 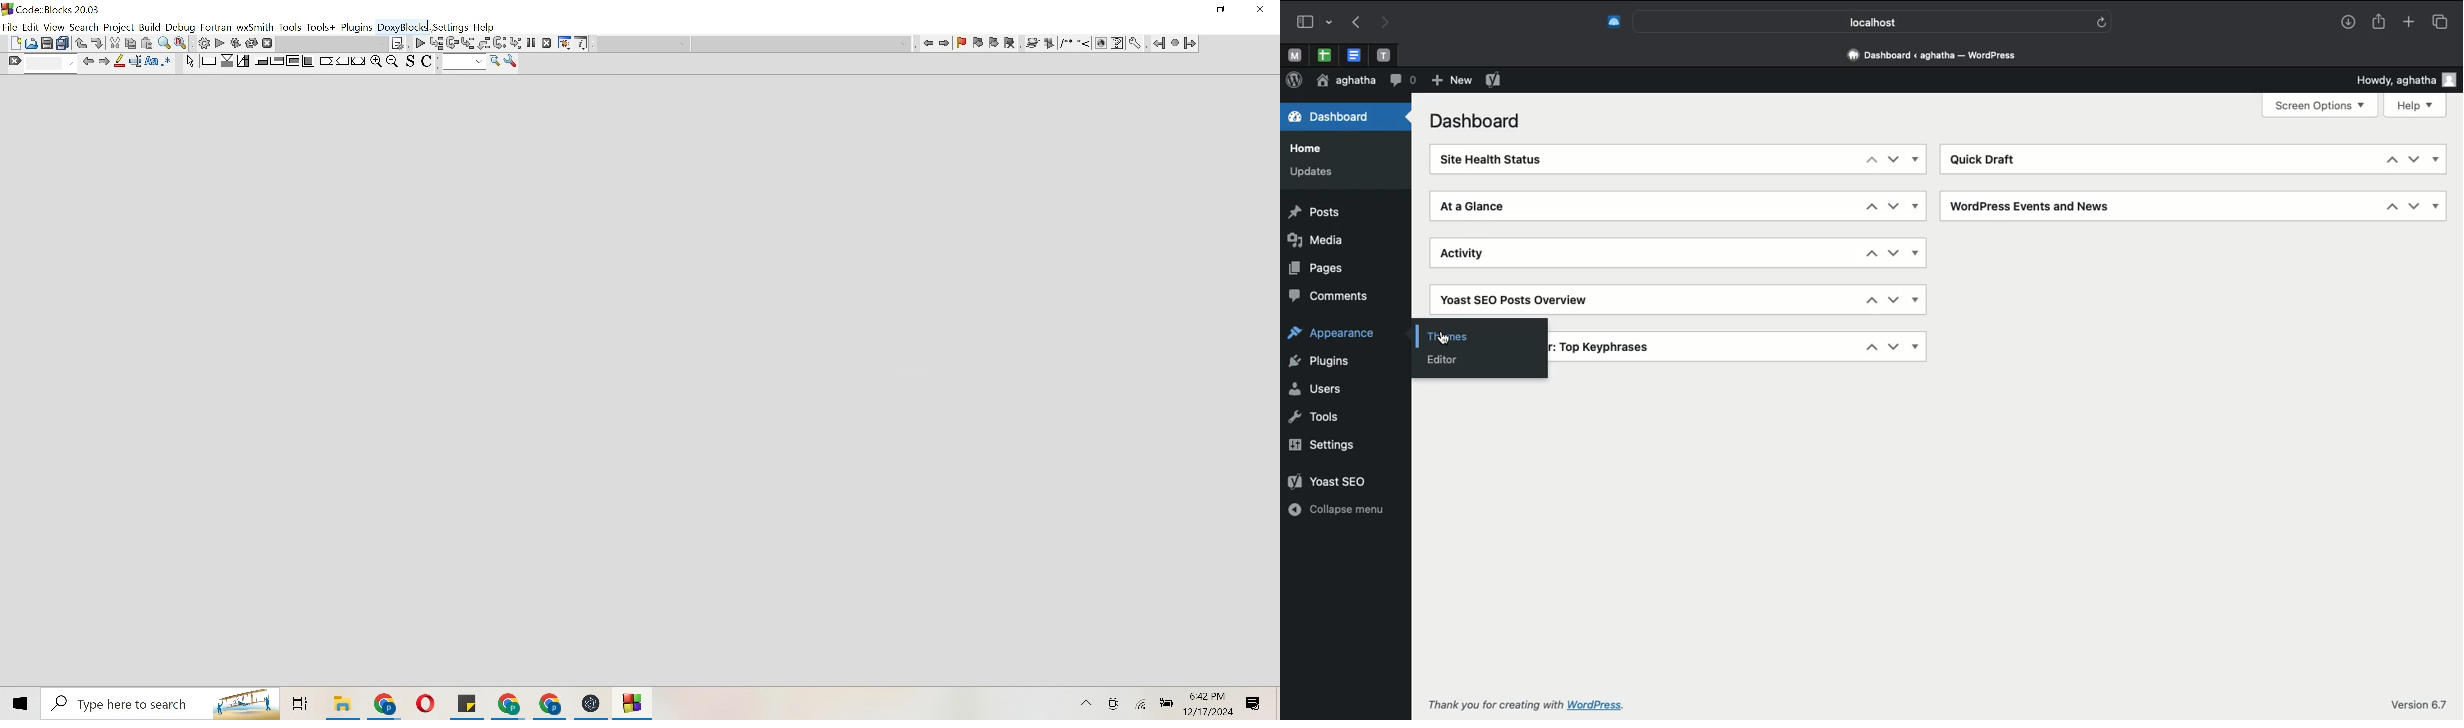 What do you see at coordinates (1322, 362) in the screenshot?
I see `Plugins` at bounding box center [1322, 362].